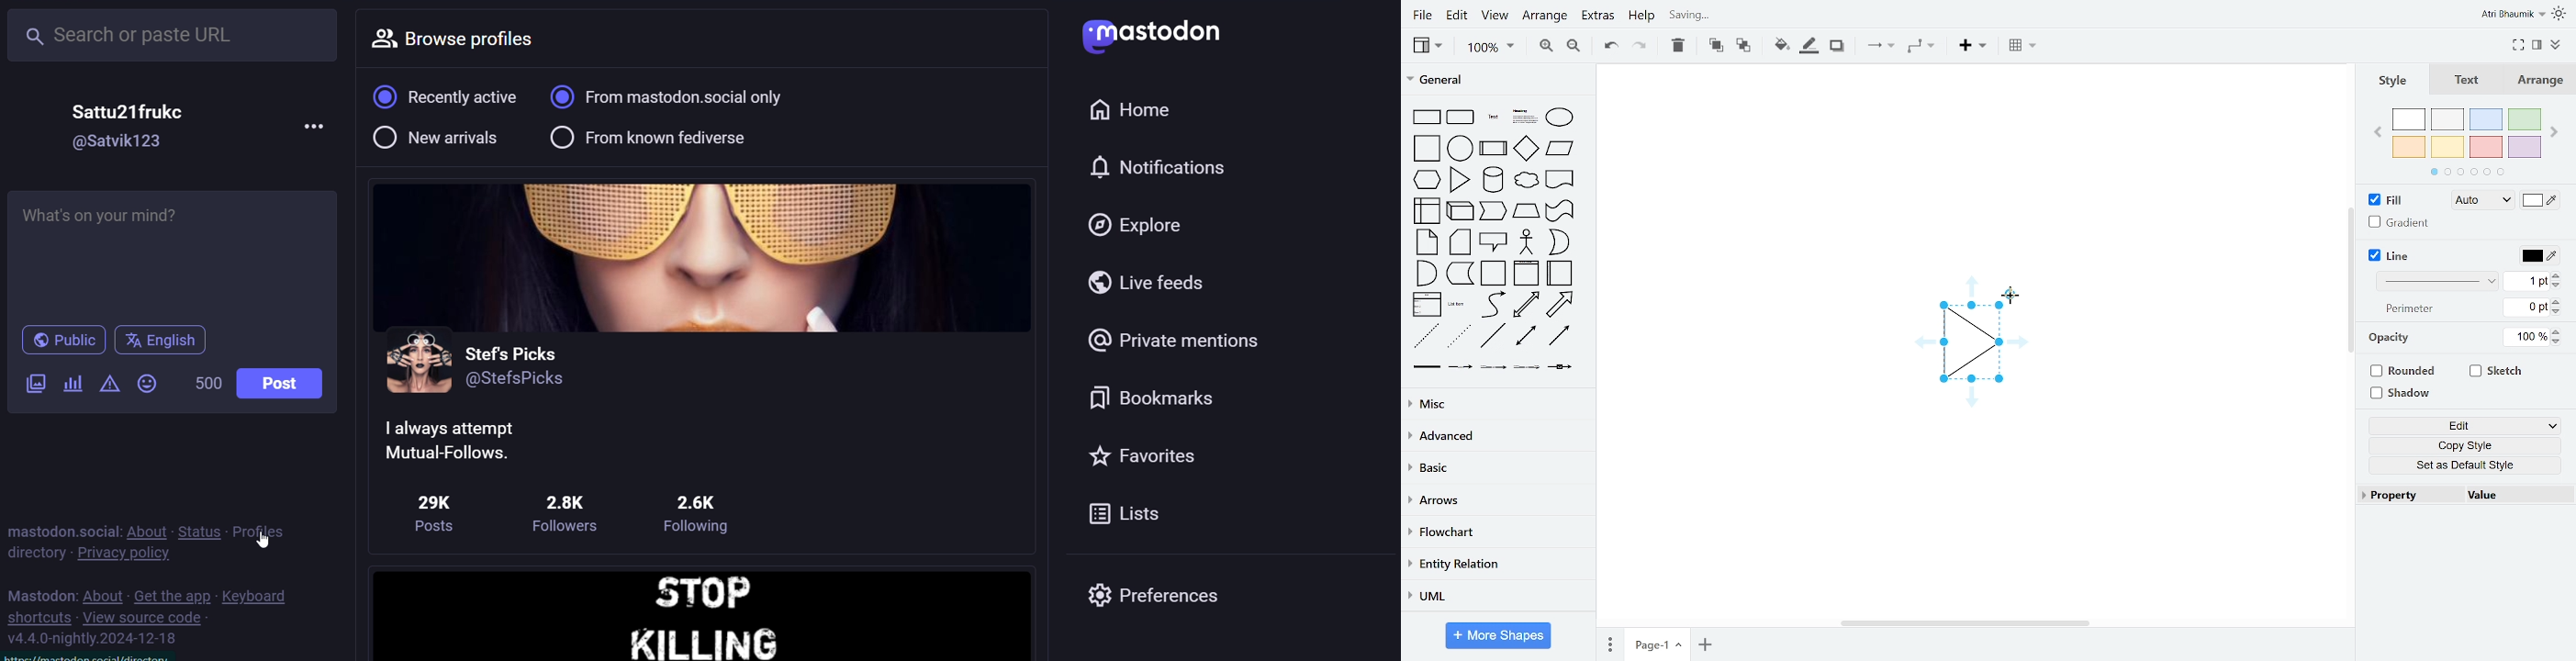  Describe the element at coordinates (1459, 368) in the screenshot. I see `connector with label` at that location.